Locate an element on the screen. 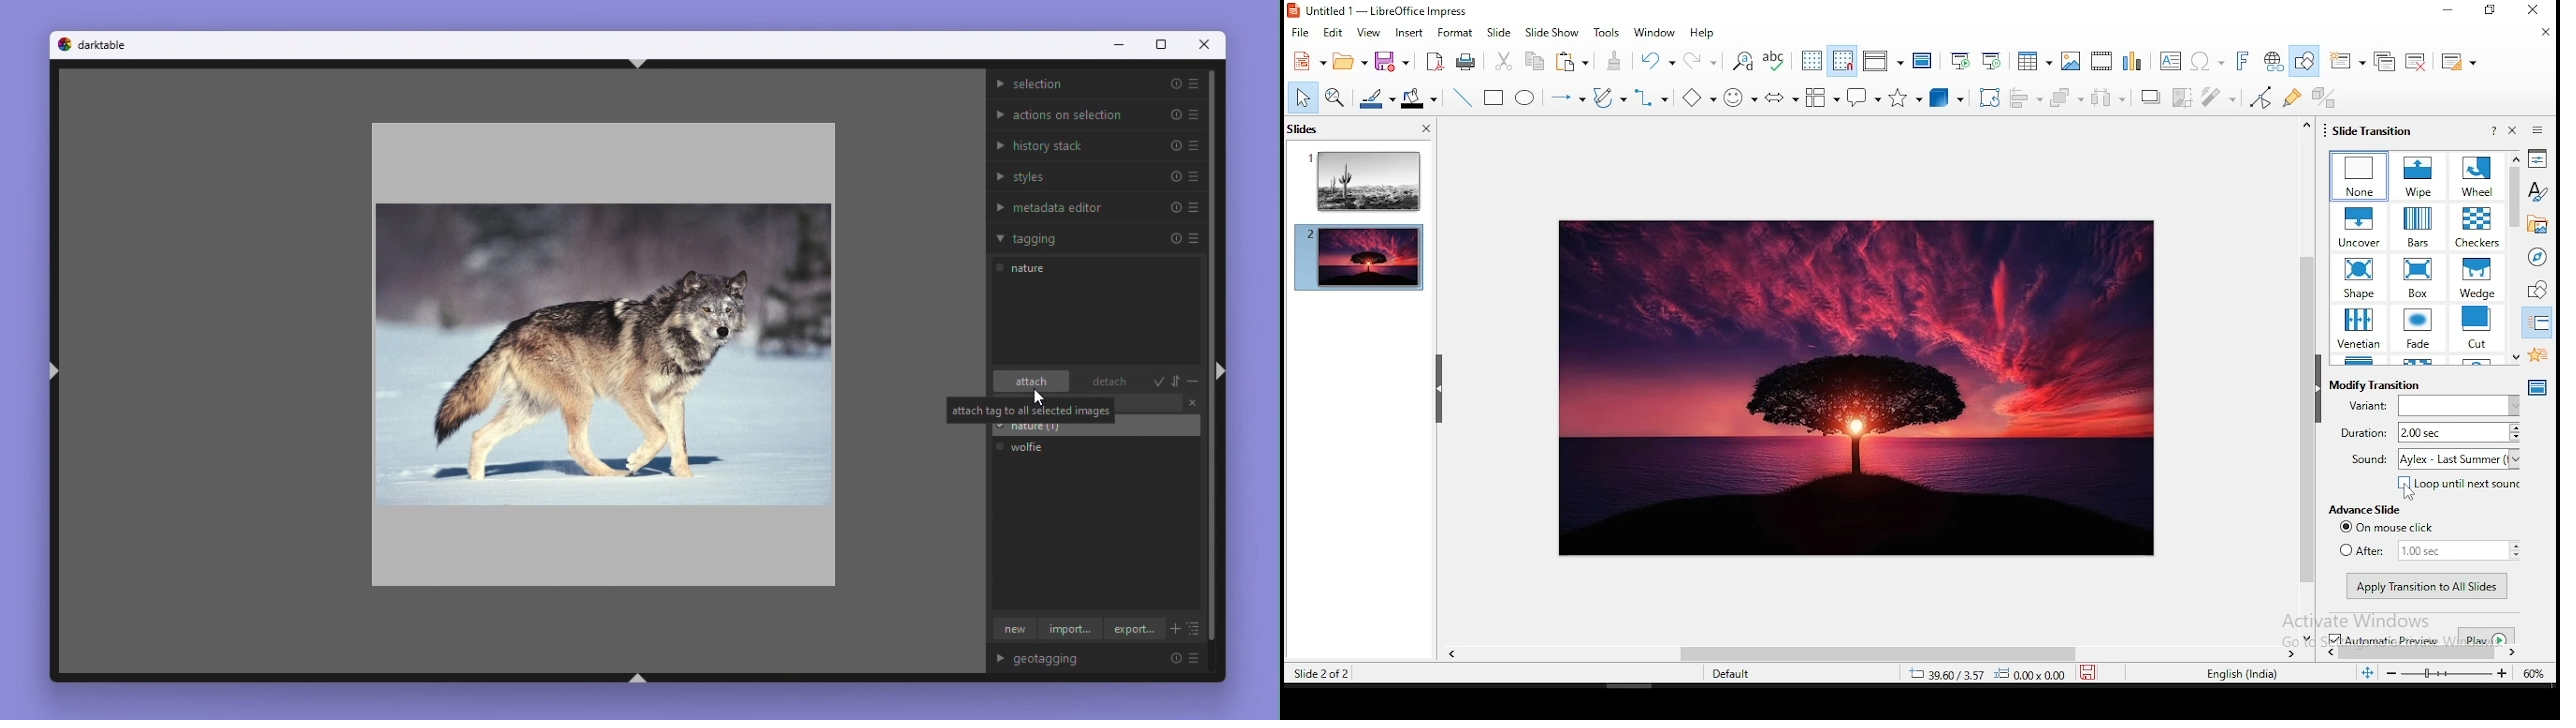  logo is located at coordinates (63, 43).